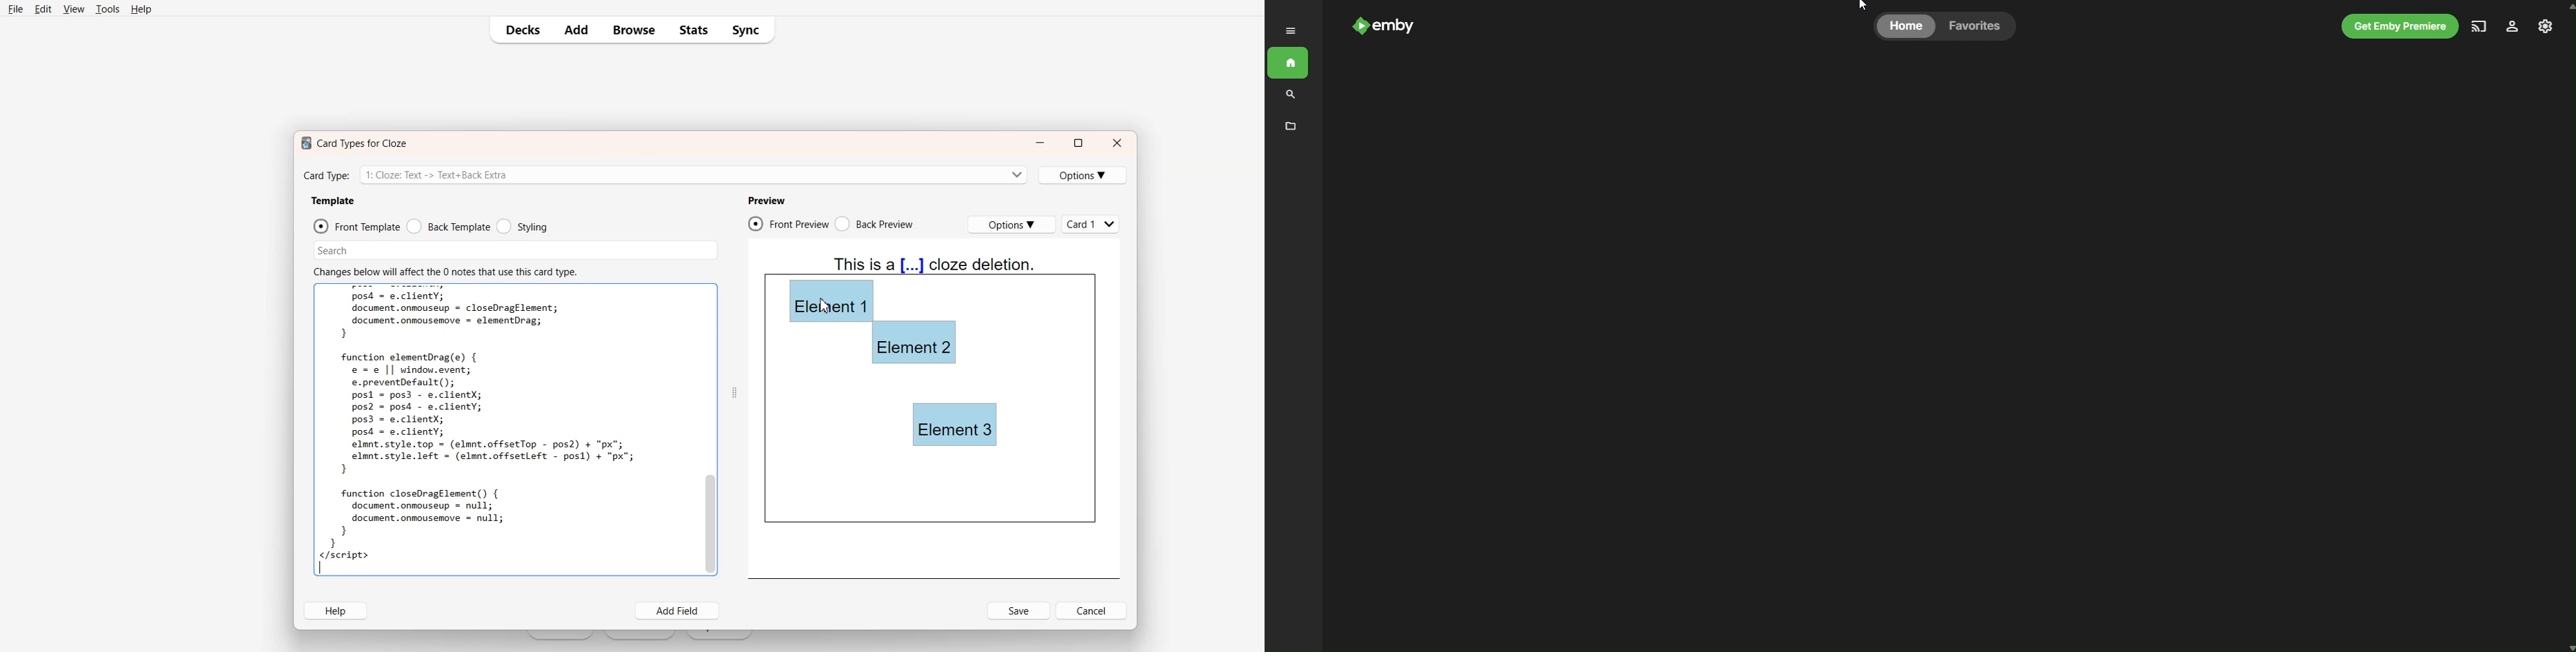 The width and height of the screenshot is (2576, 672). I want to click on Sync, so click(748, 30).